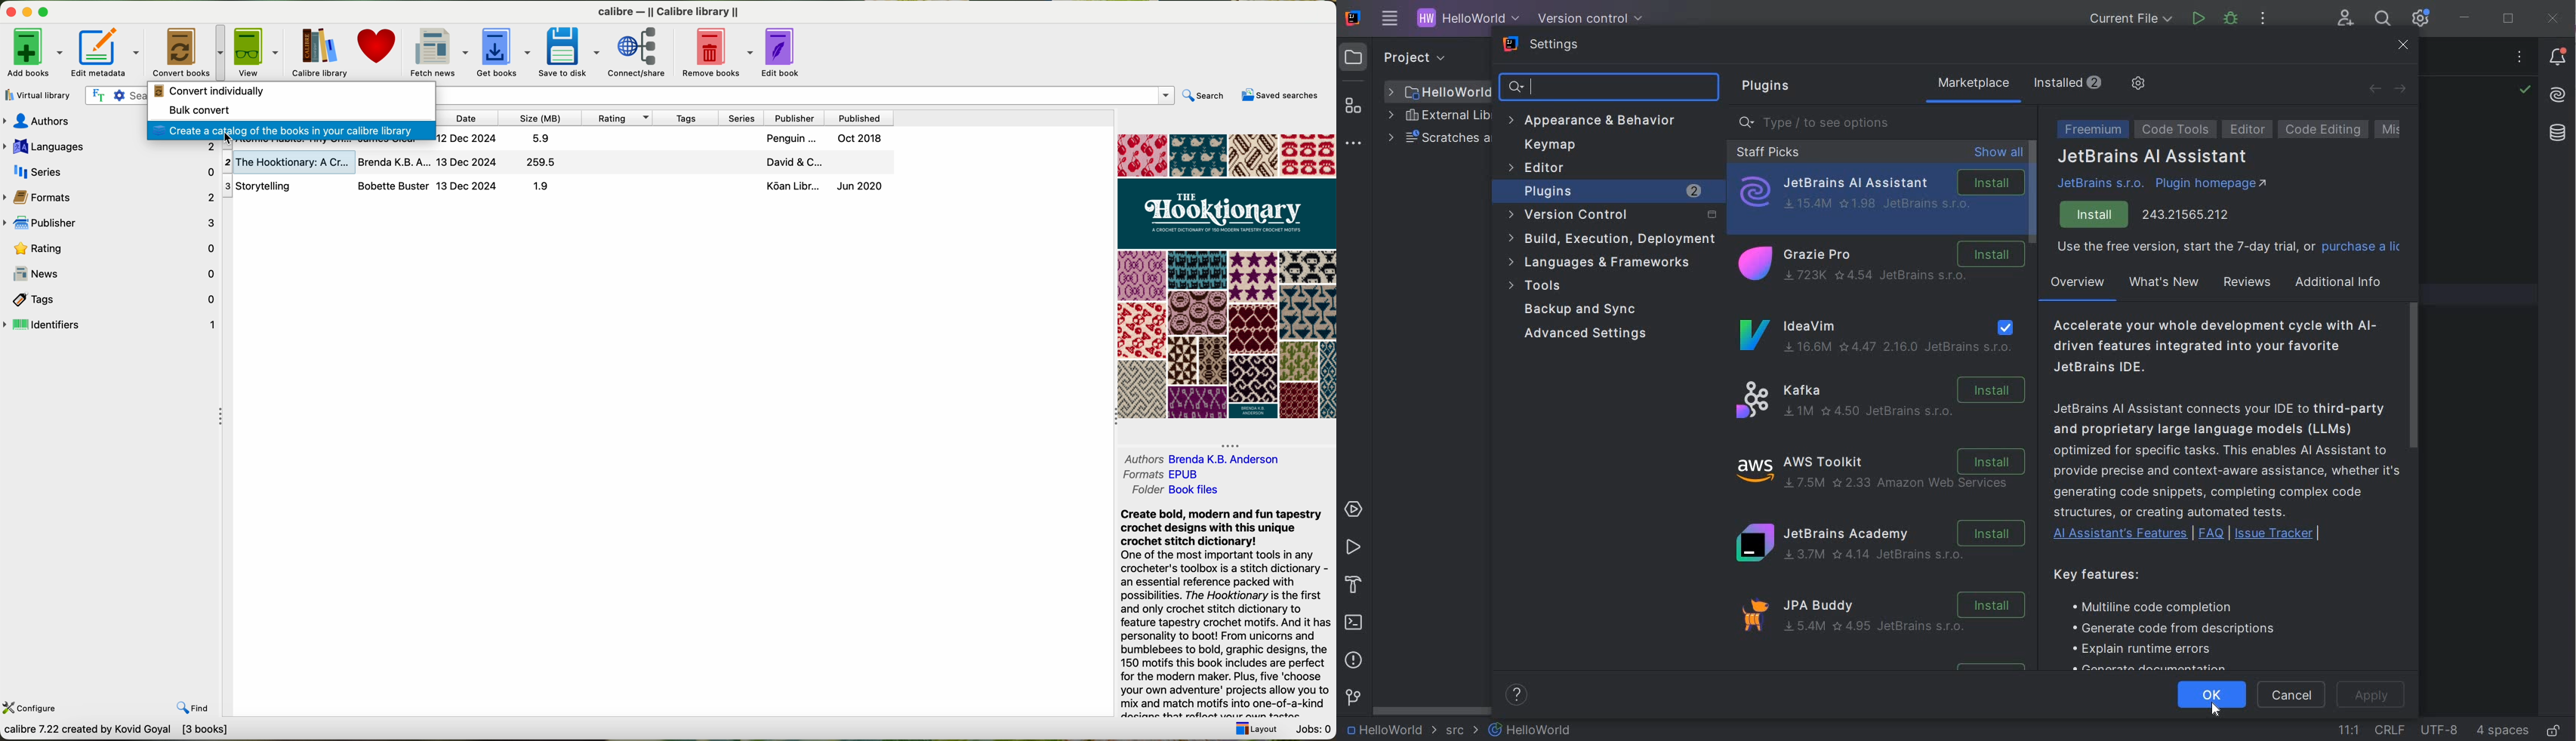 The image size is (2576, 756). I want to click on plugin homepage, so click(2211, 186).